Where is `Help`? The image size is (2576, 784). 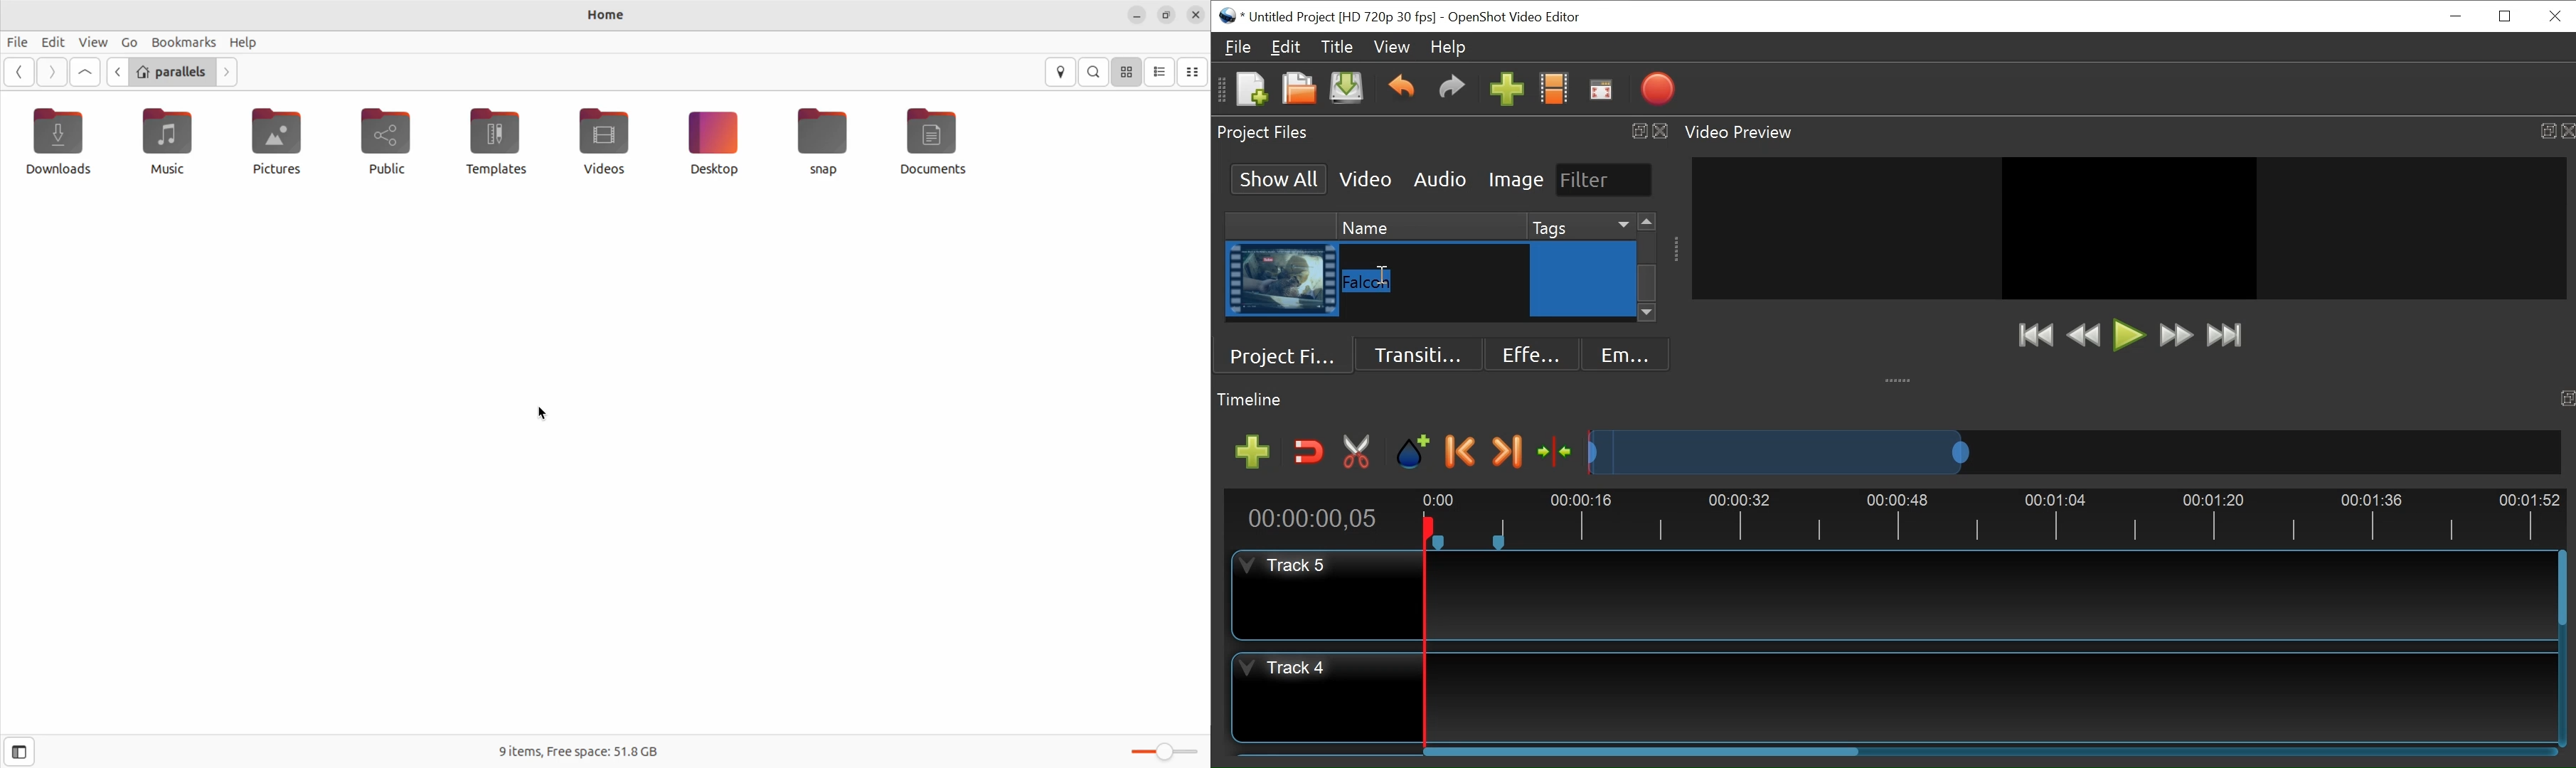 Help is located at coordinates (1449, 47).